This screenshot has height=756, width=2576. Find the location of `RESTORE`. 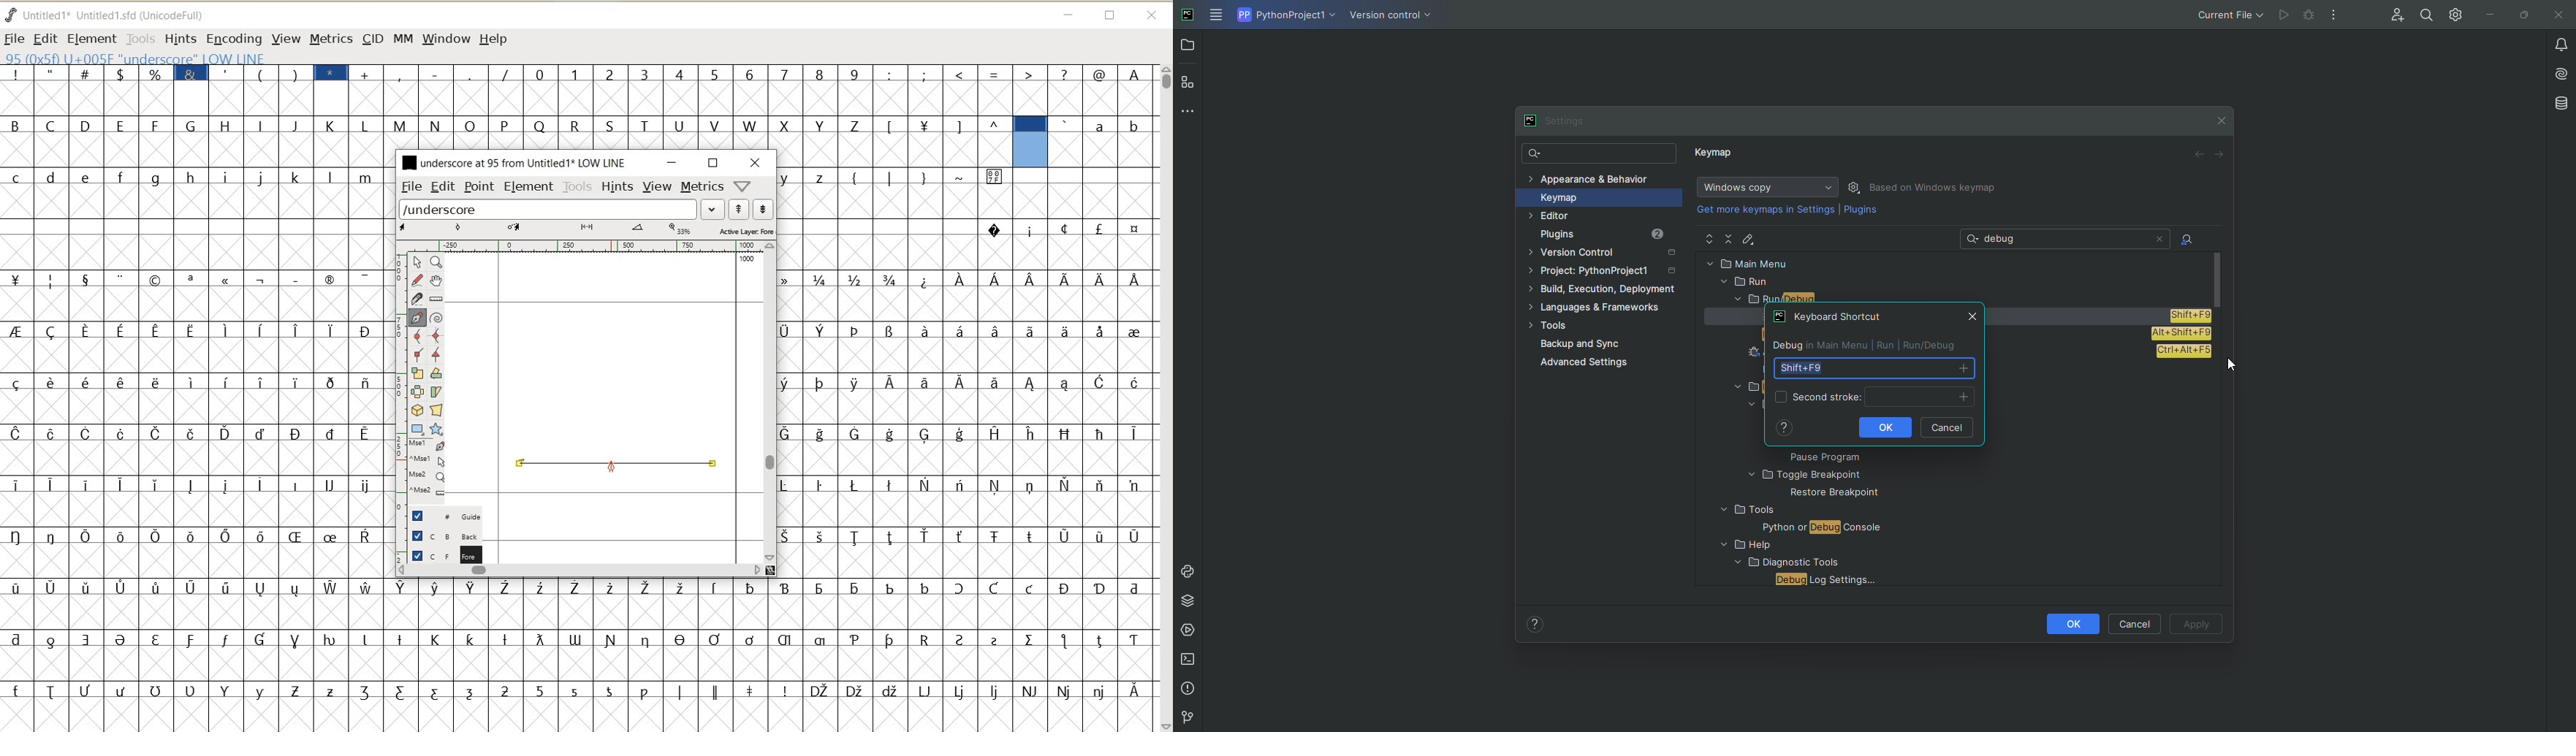

RESTORE is located at coordinates (714, 163).